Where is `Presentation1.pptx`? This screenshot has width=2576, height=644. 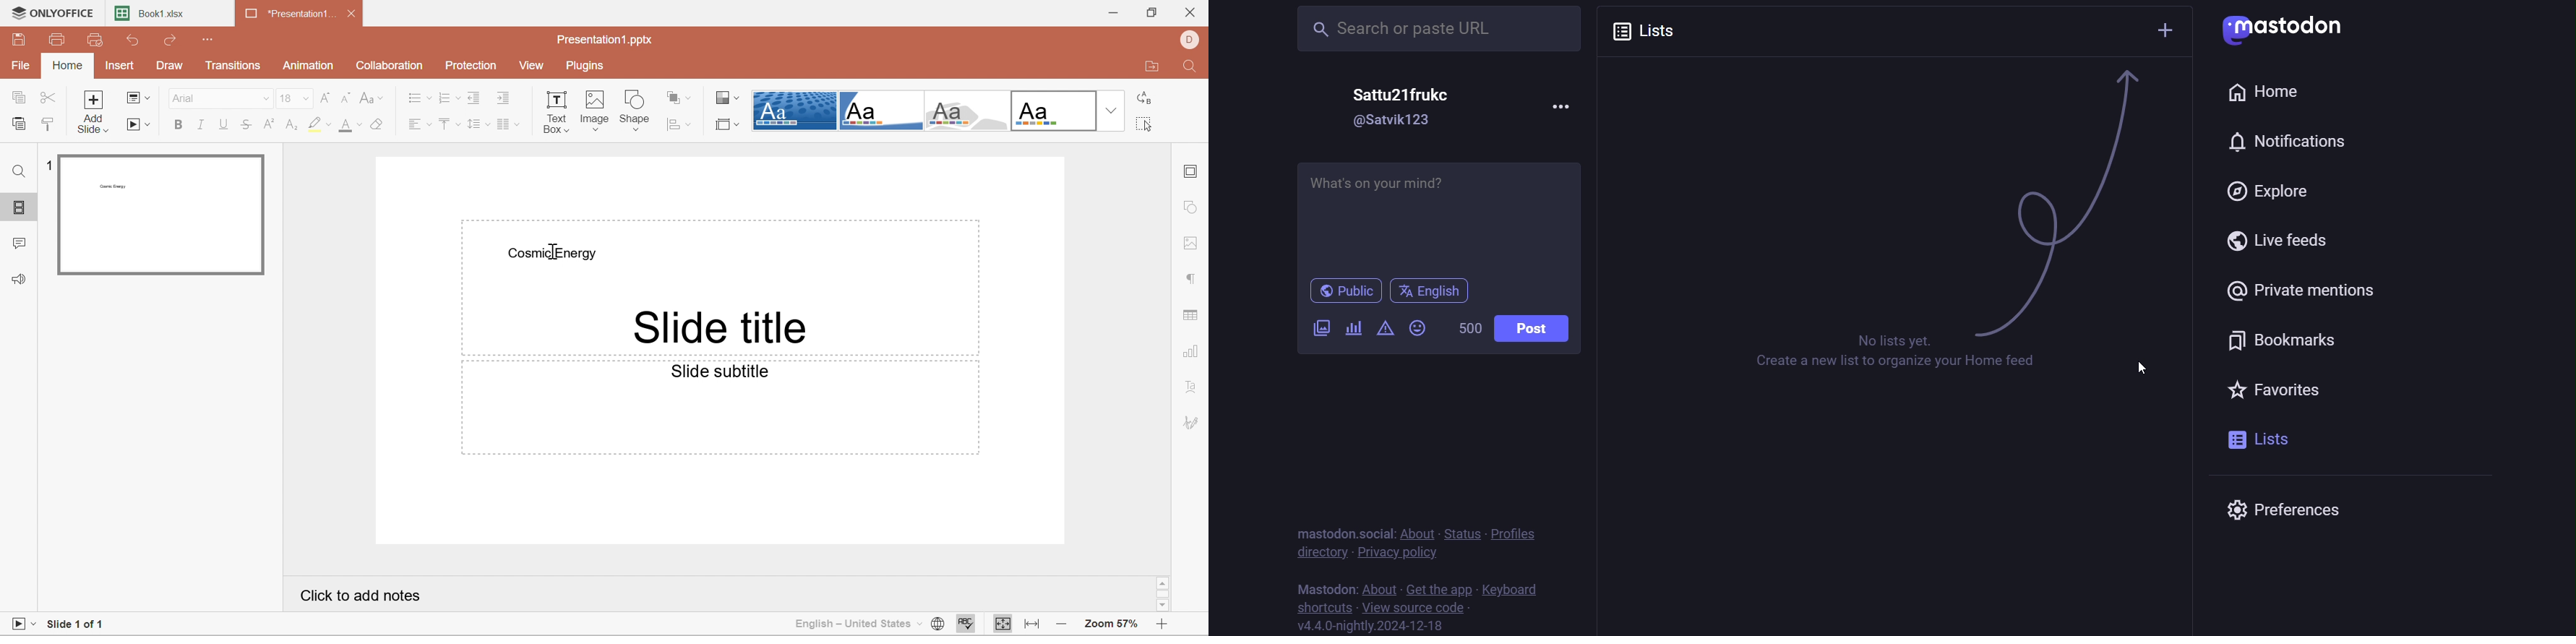
Presentation1.pptx is located at coordinates (609, 42).